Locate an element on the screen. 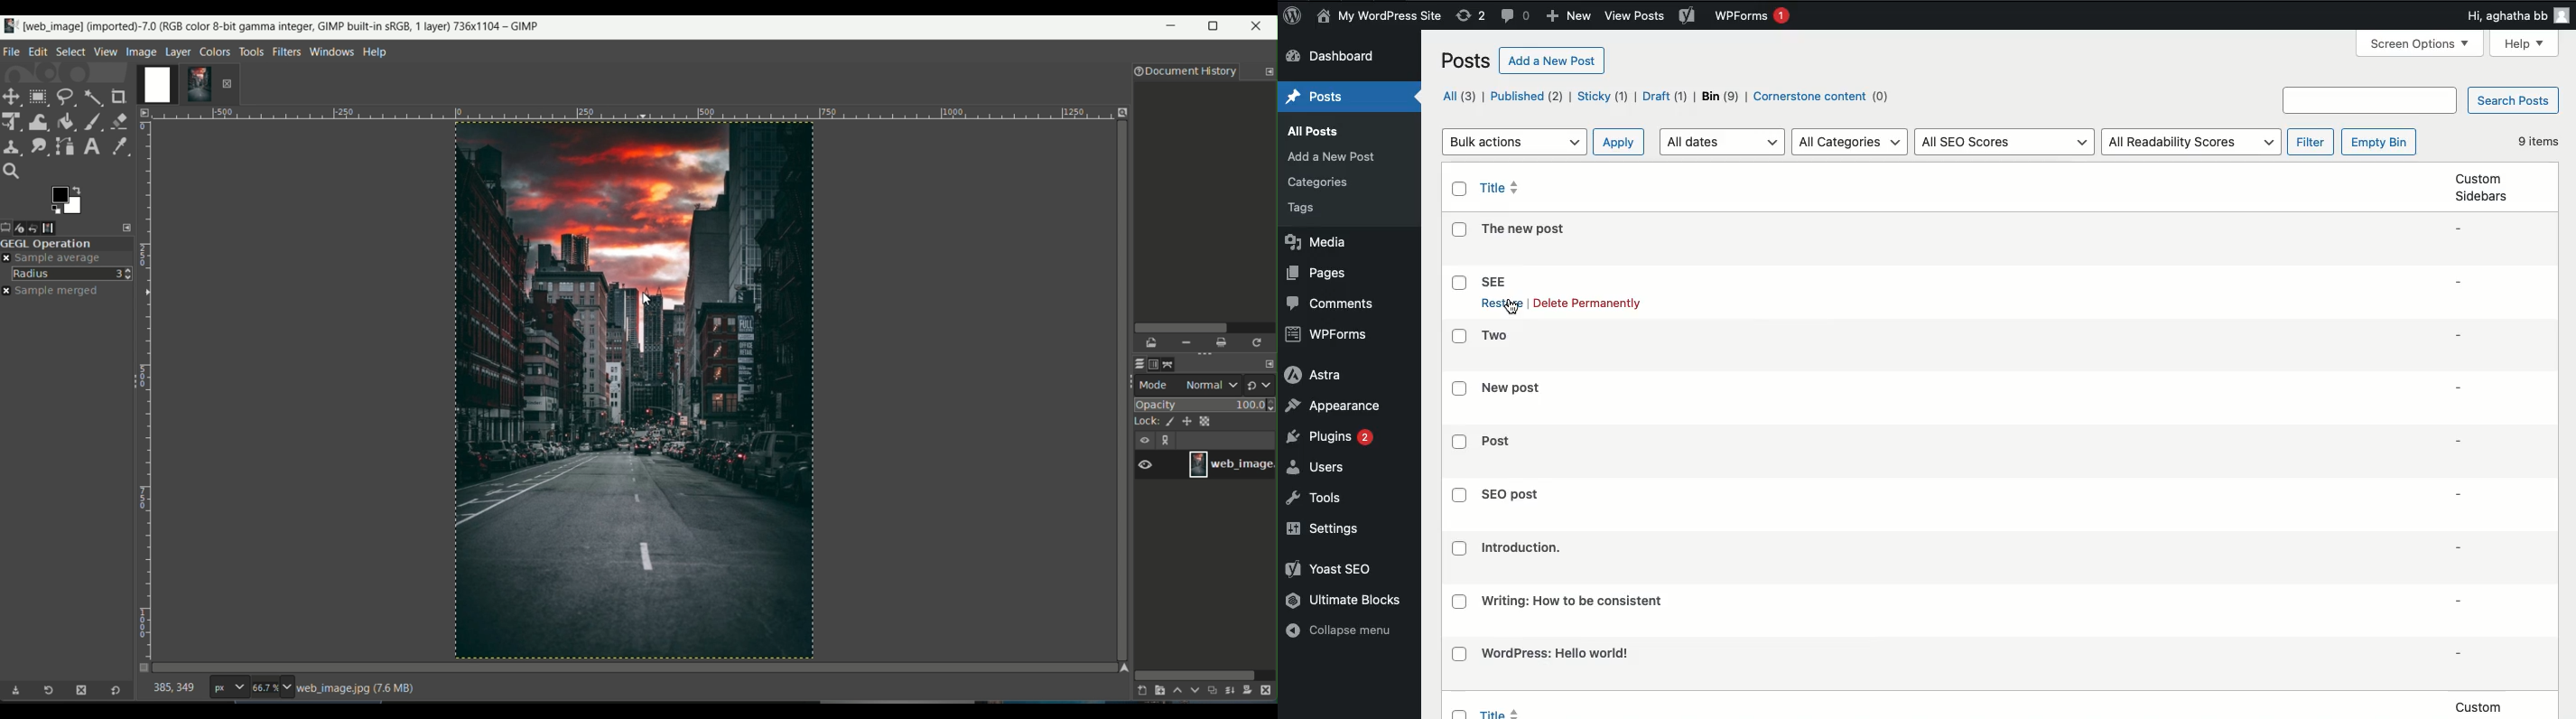 The image size is (2576, 728). Users is located at coordinates (1317, 468).